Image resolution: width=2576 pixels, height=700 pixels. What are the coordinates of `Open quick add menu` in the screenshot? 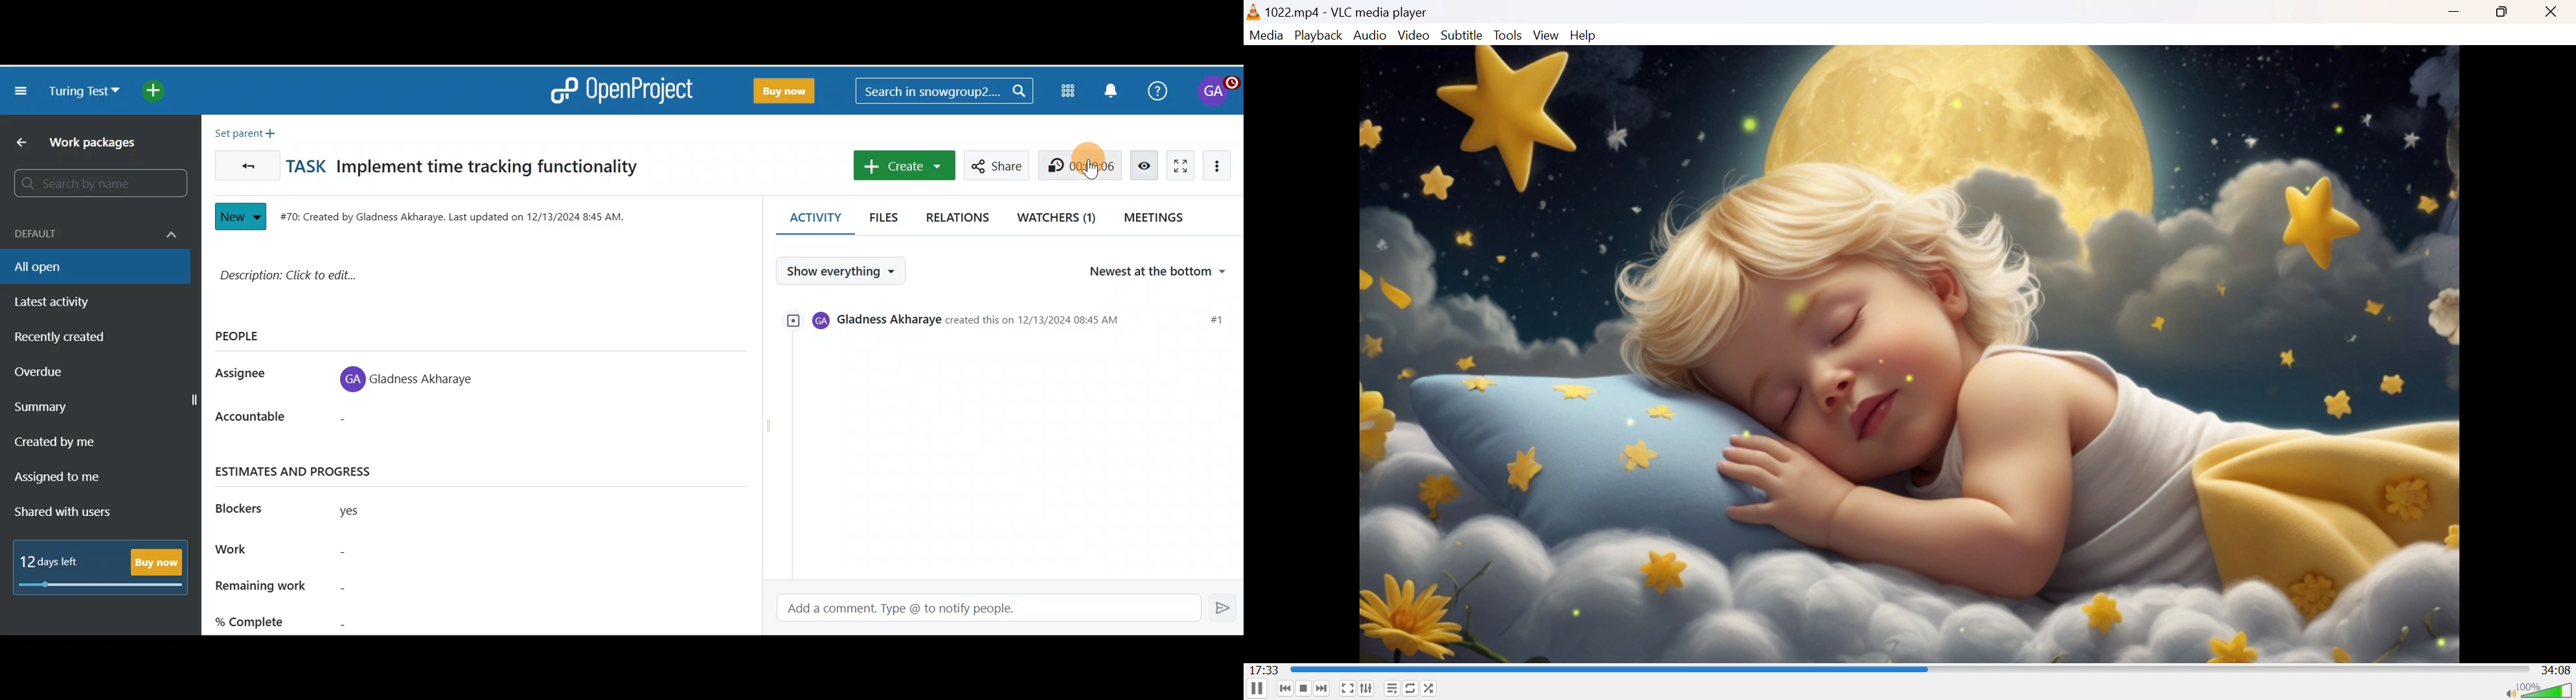 It's located at (159, 91).